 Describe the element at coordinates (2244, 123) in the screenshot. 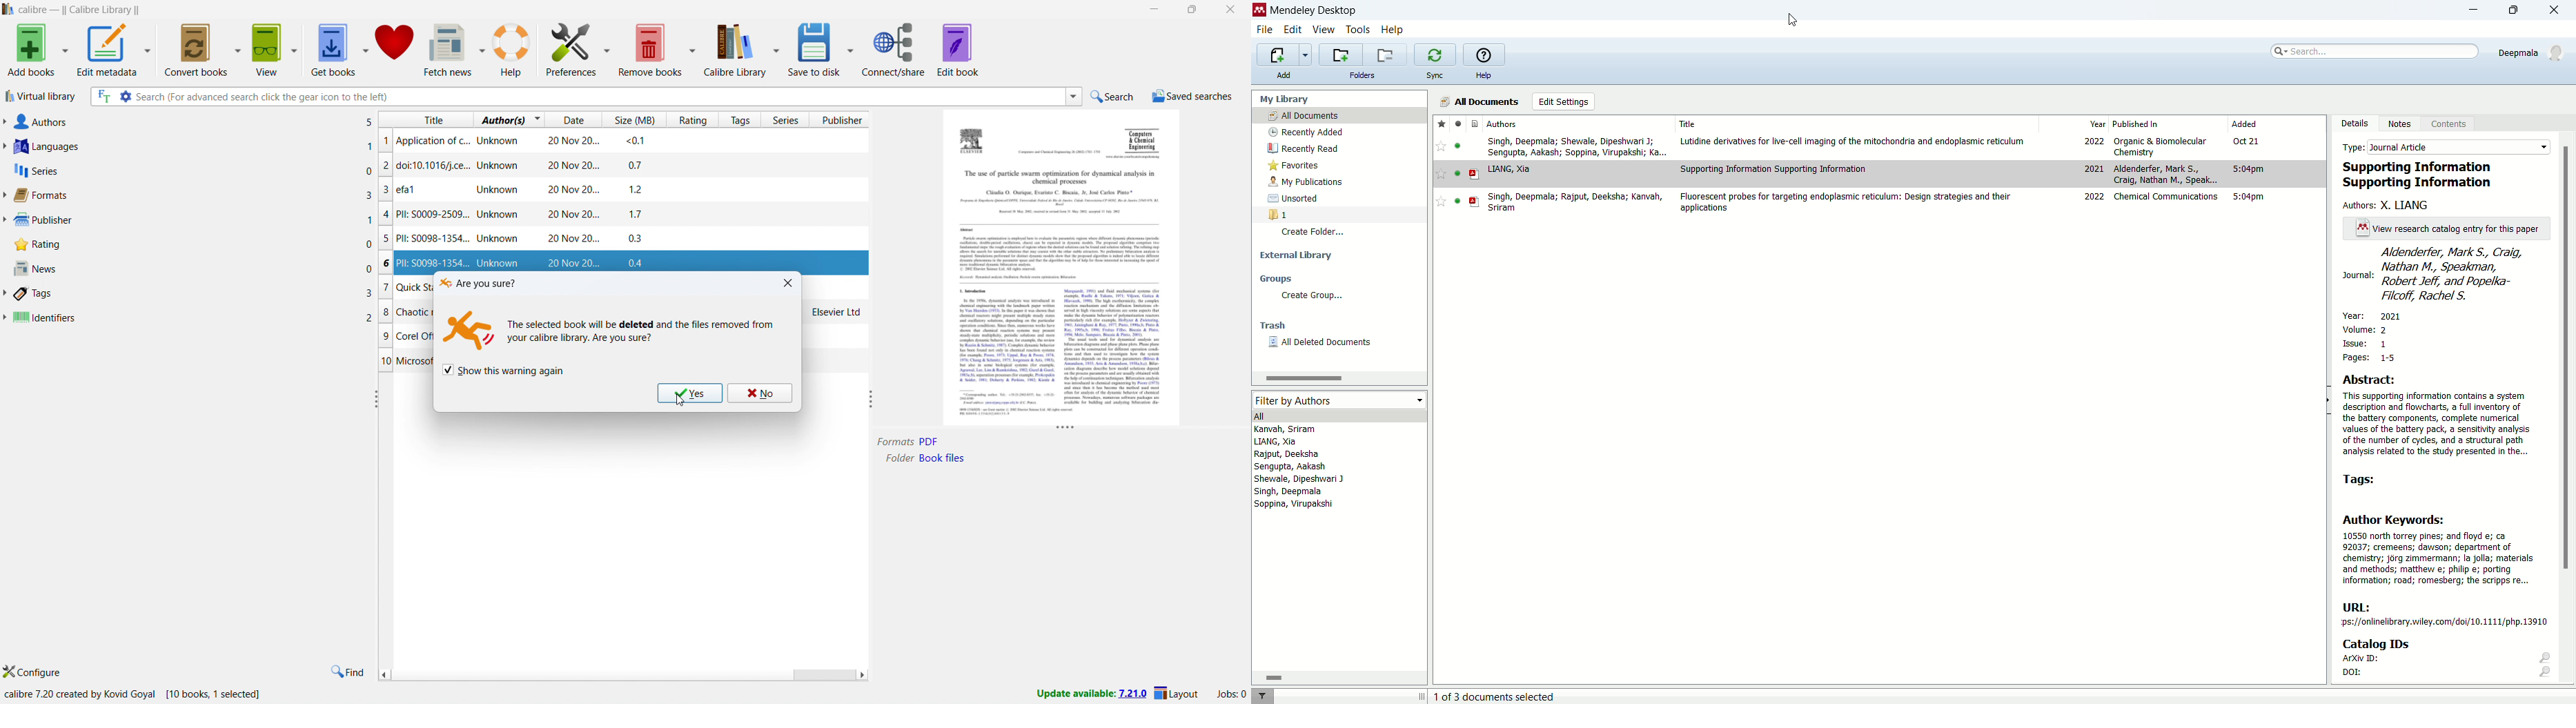

I see `added` at that location.